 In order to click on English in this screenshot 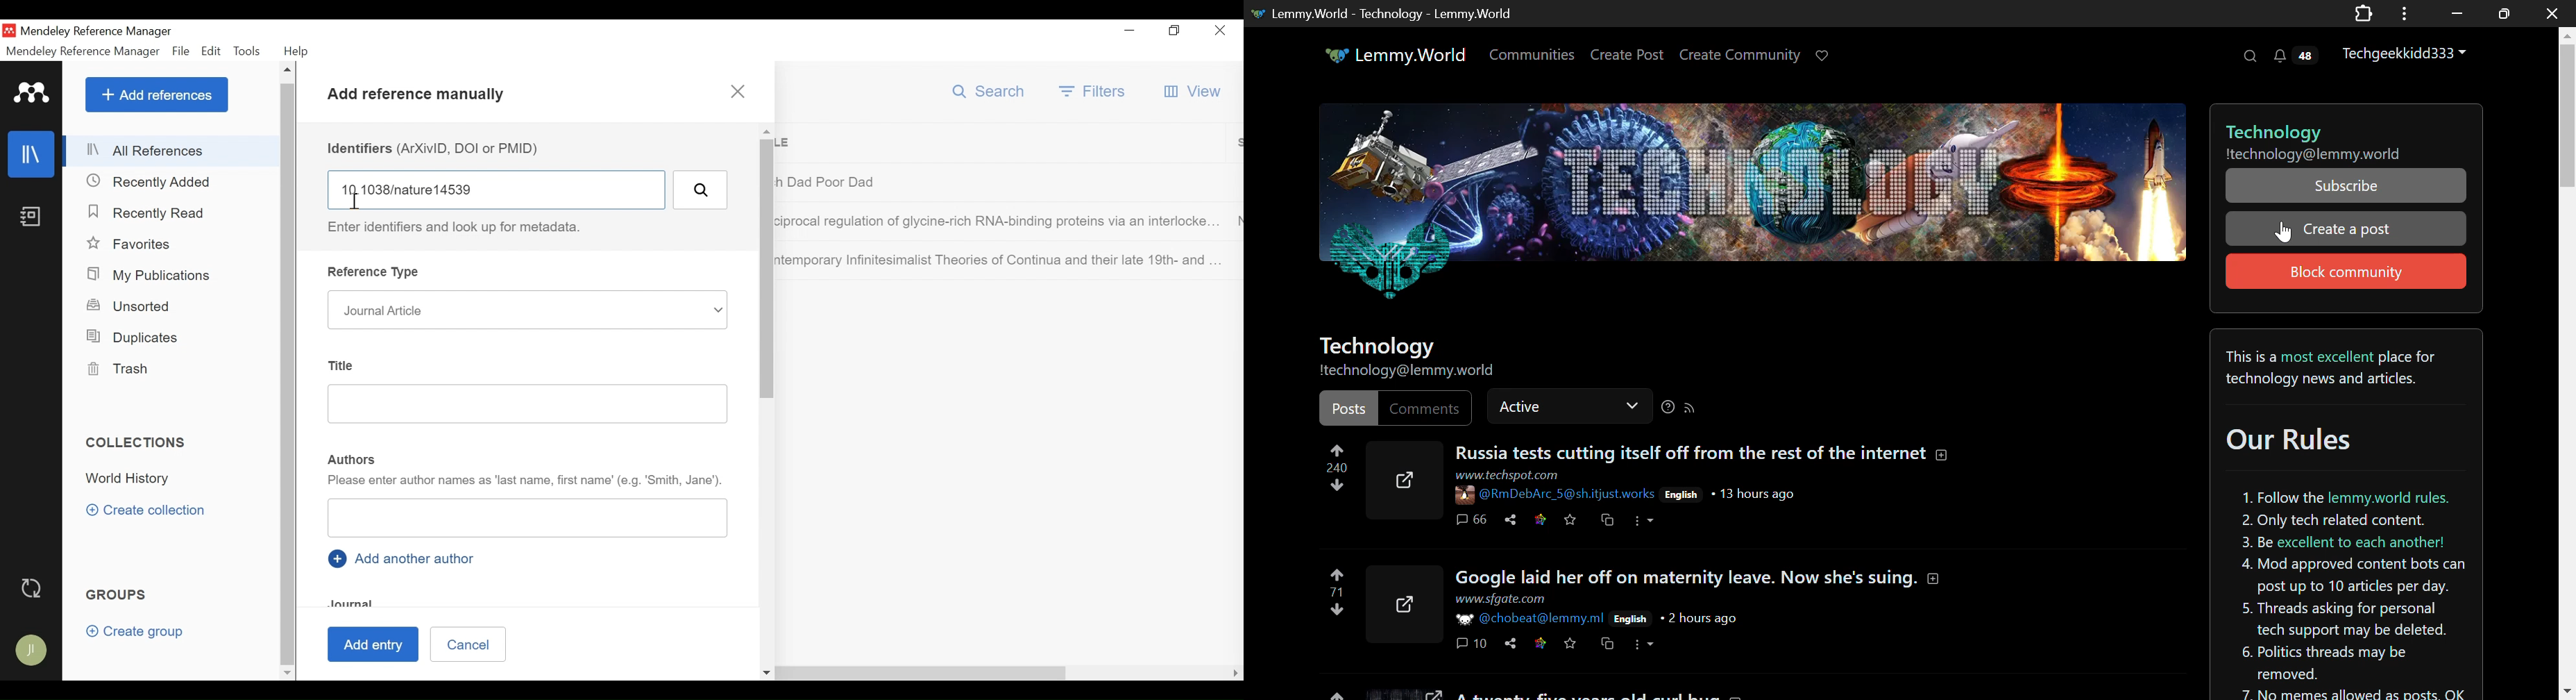, I will do `click(1629, 619)`.